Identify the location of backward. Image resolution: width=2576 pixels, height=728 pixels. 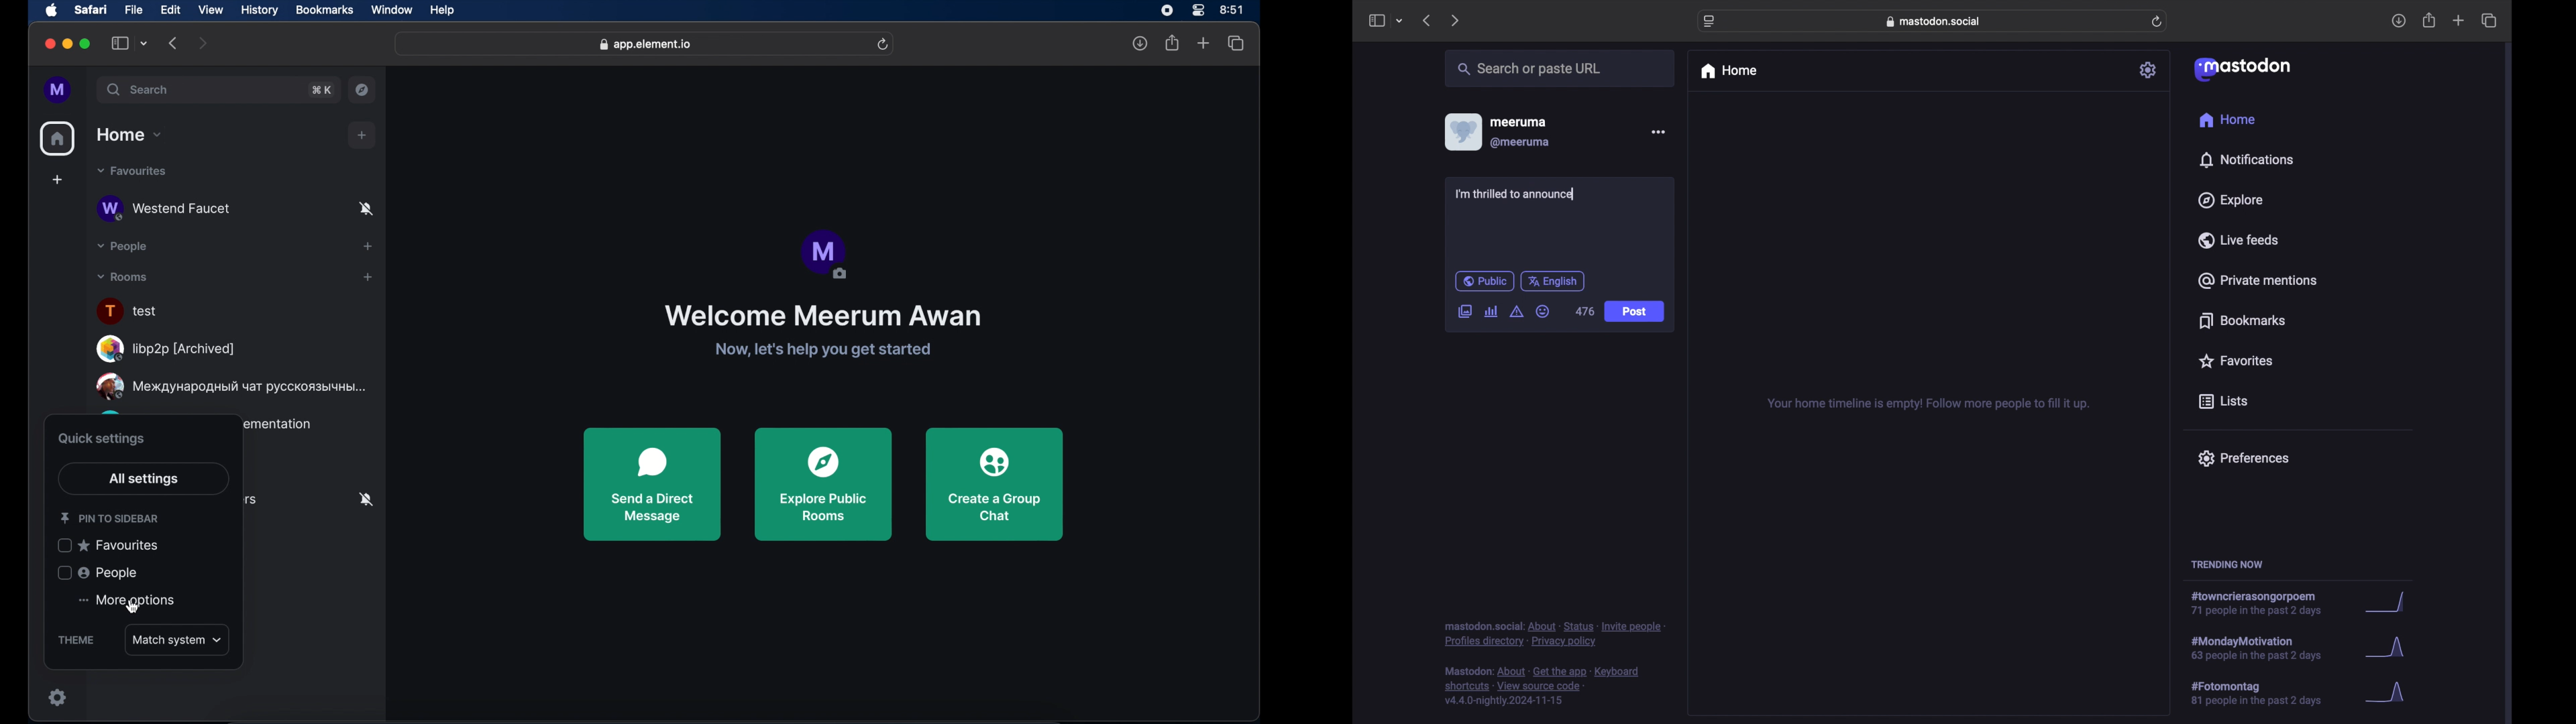
(173, 44).